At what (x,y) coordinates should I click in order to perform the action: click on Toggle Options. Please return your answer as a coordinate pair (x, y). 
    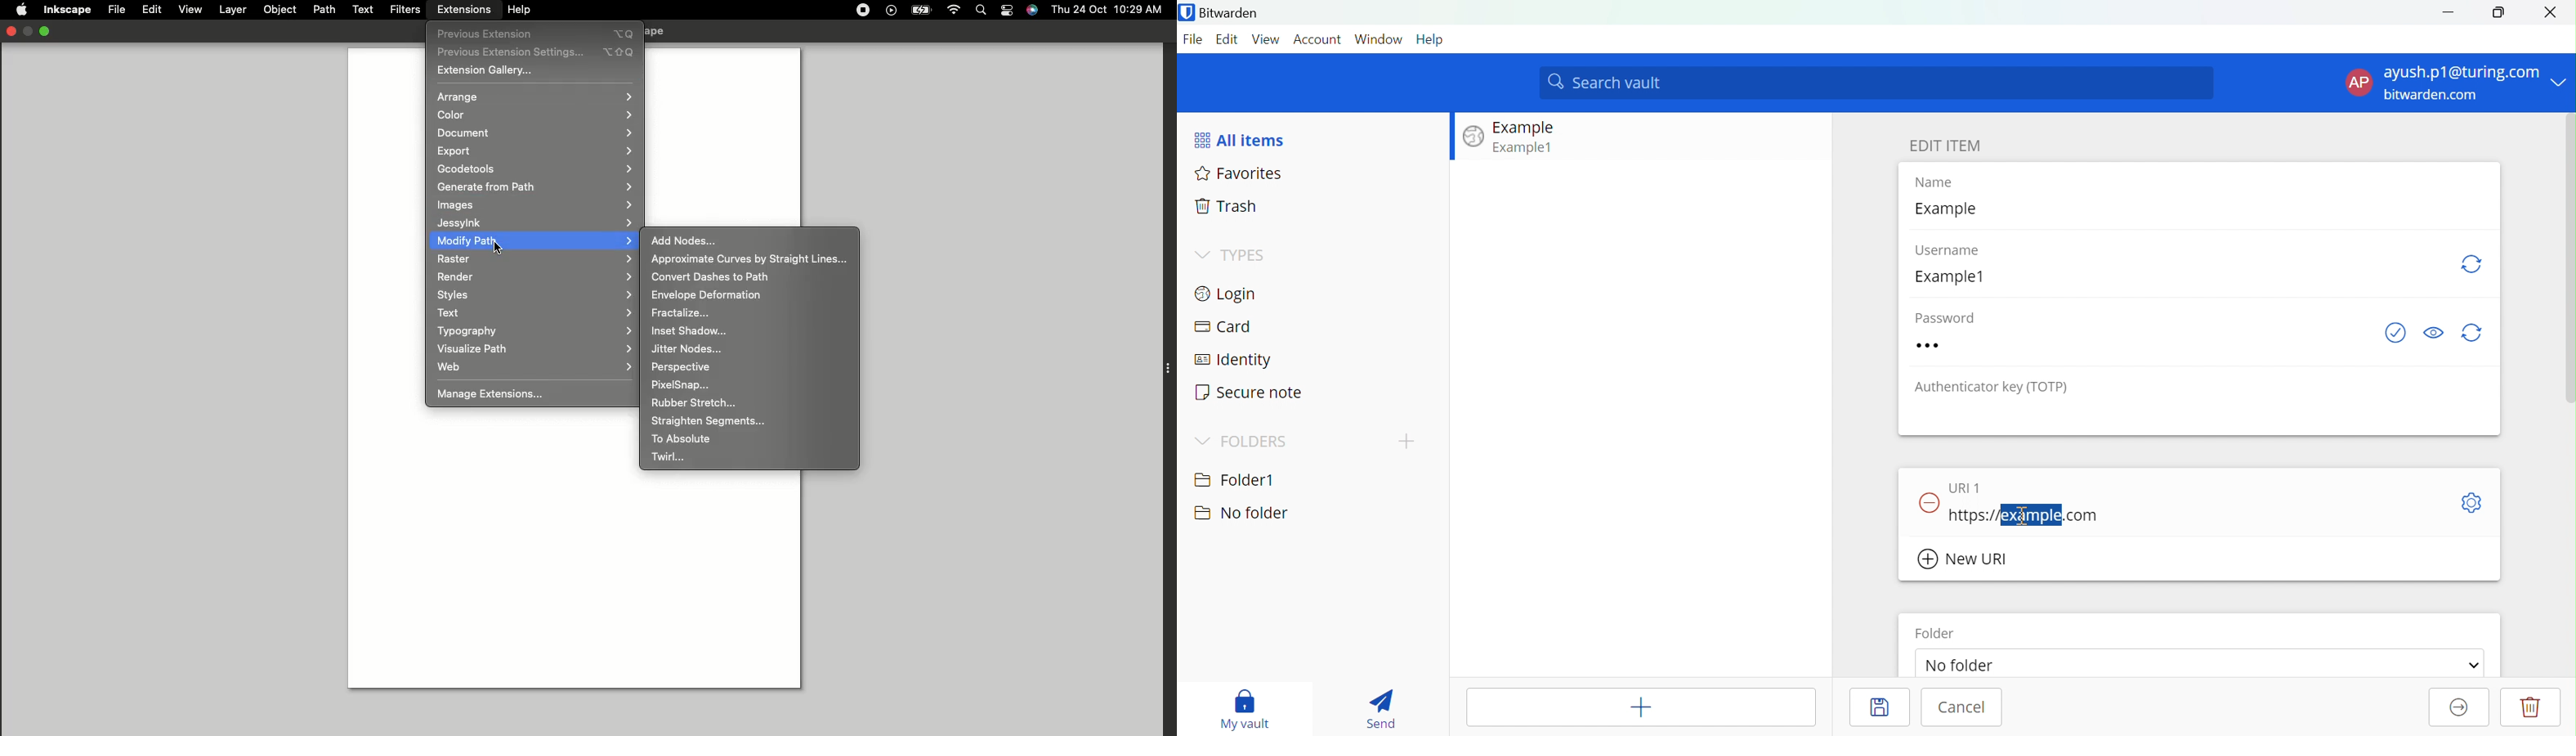
    Looking at the image, I should click on (2472, 504).